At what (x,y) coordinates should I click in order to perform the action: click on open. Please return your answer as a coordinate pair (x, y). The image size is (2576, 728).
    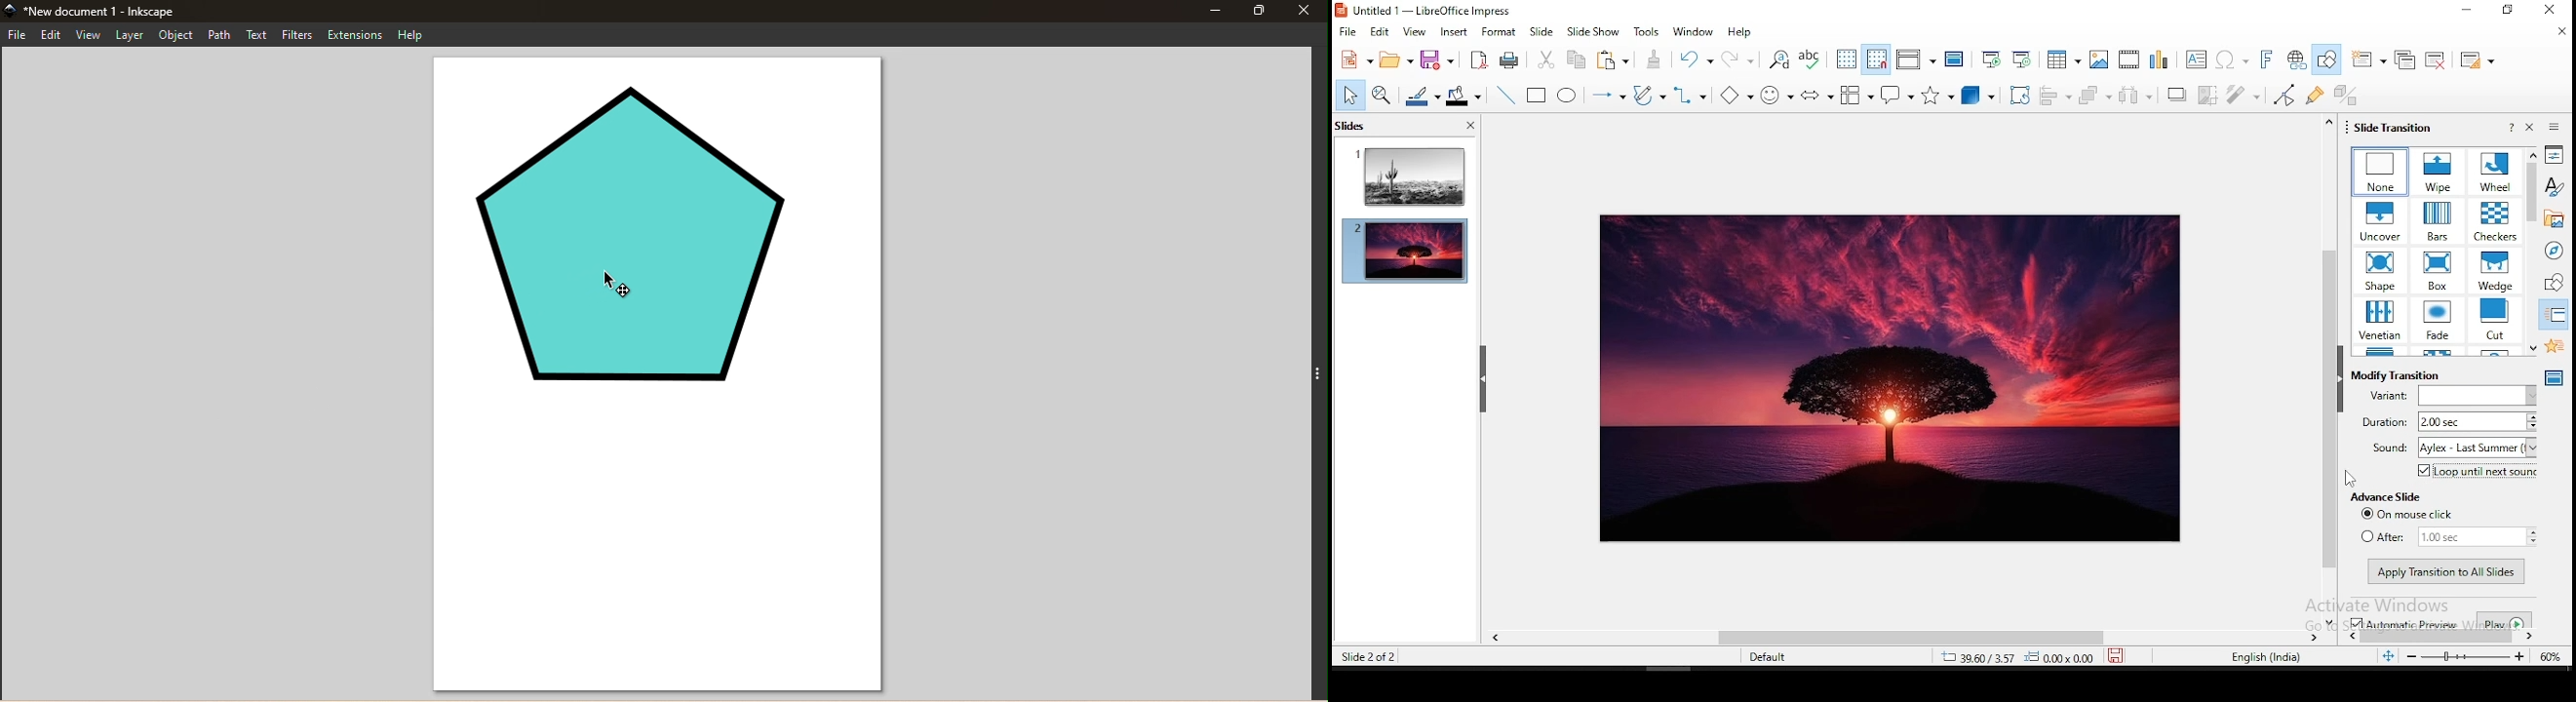
    Looking at the image, I should click on (1393, 59).